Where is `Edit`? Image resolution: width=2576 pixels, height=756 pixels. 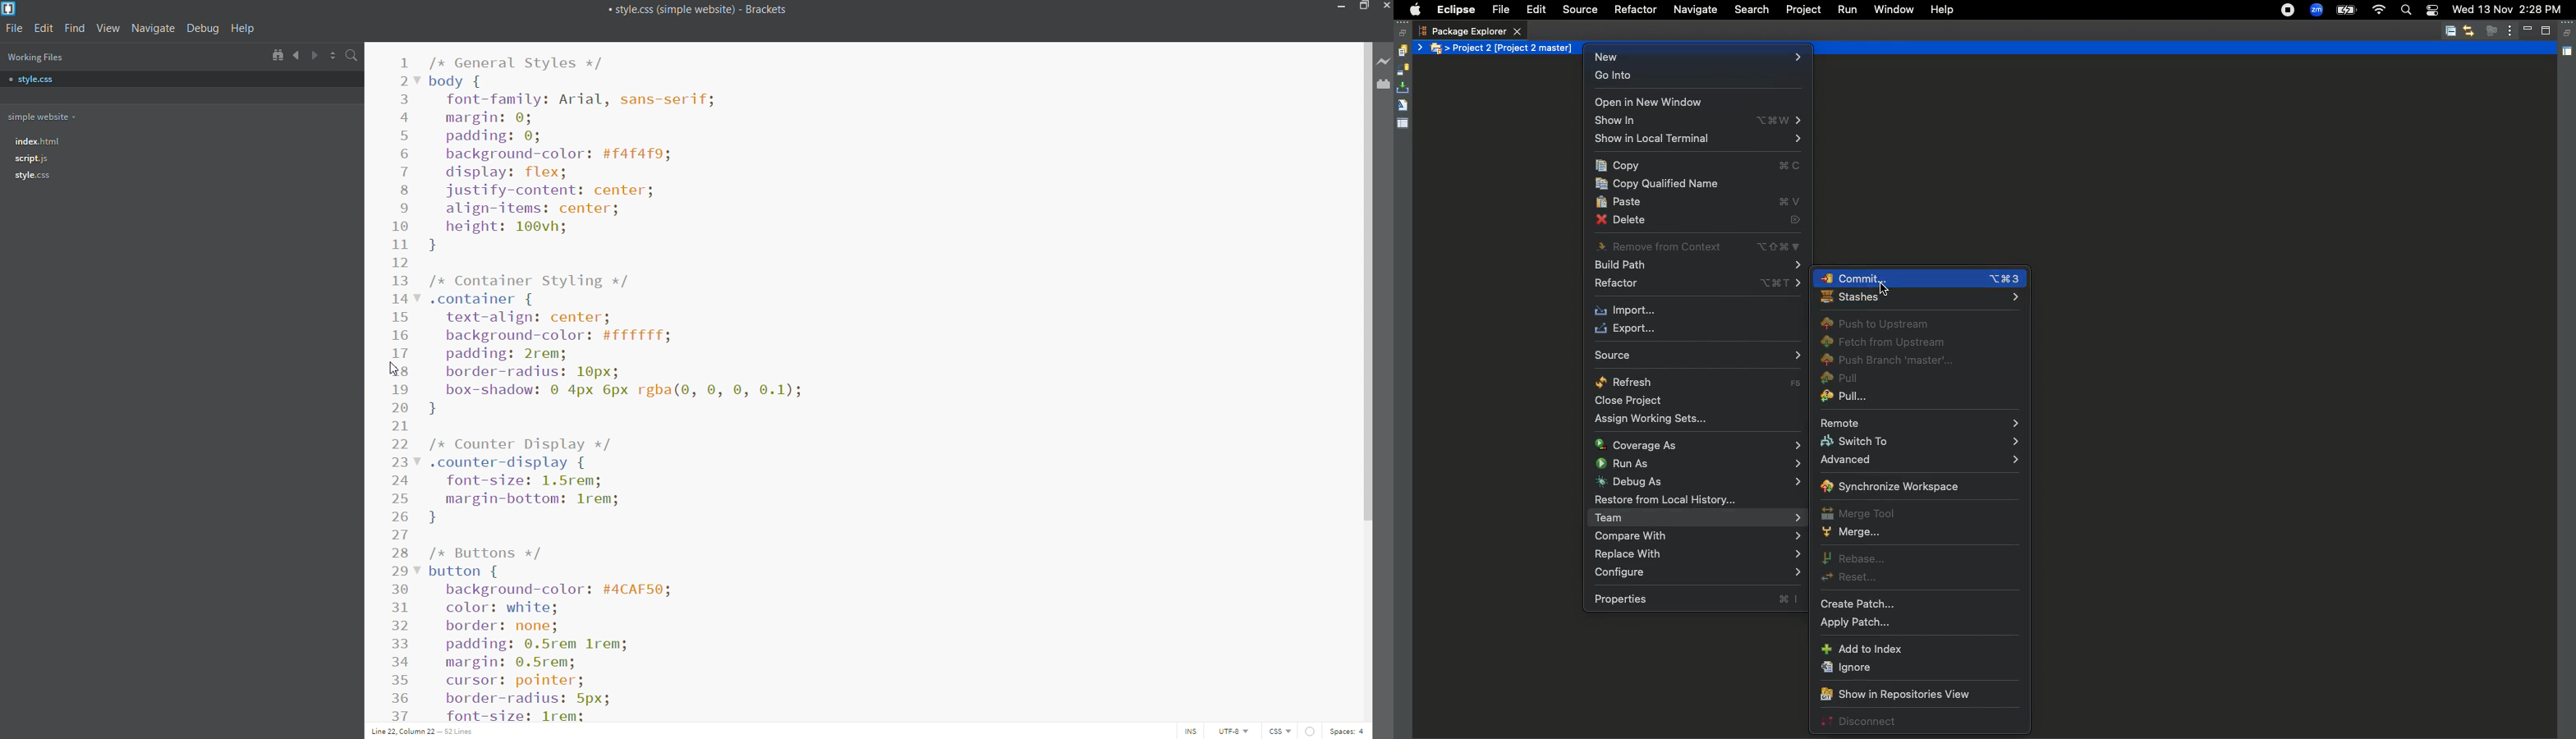
Edit is located at coordinates (1536, 11).